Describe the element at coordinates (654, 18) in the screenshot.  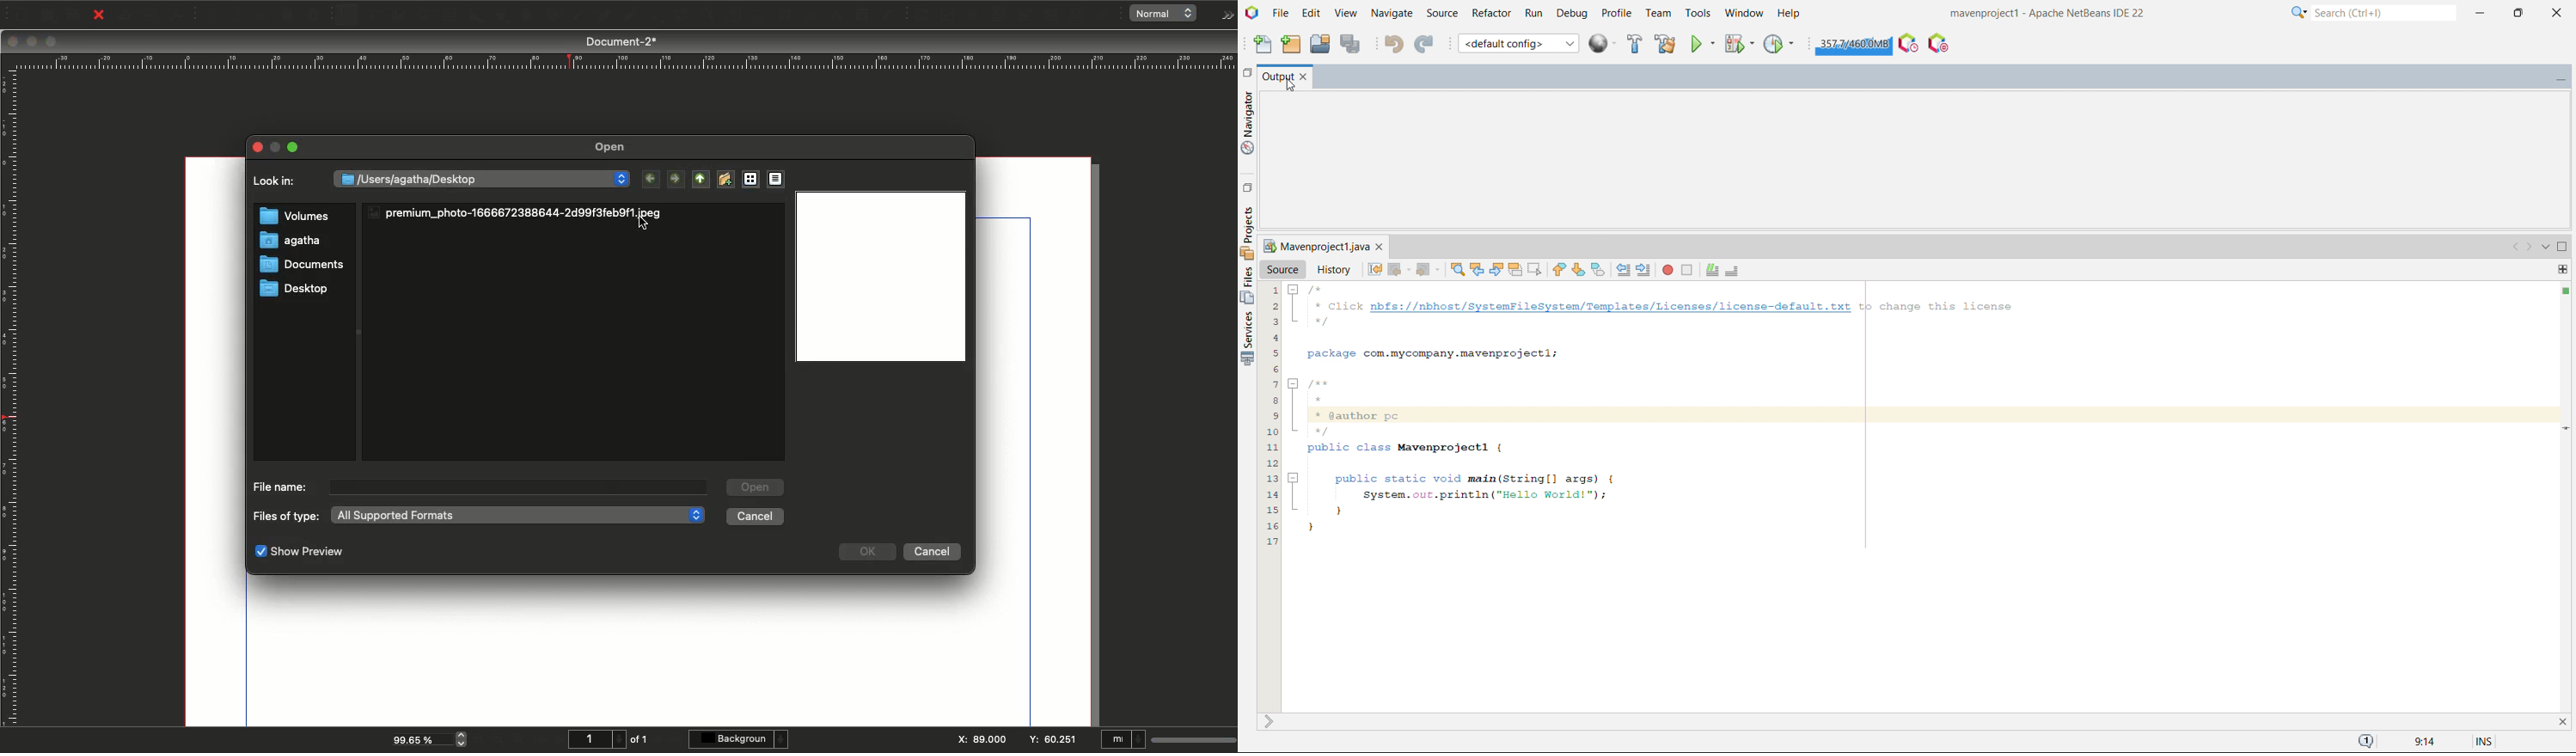
I see `Rotate item` at that location.